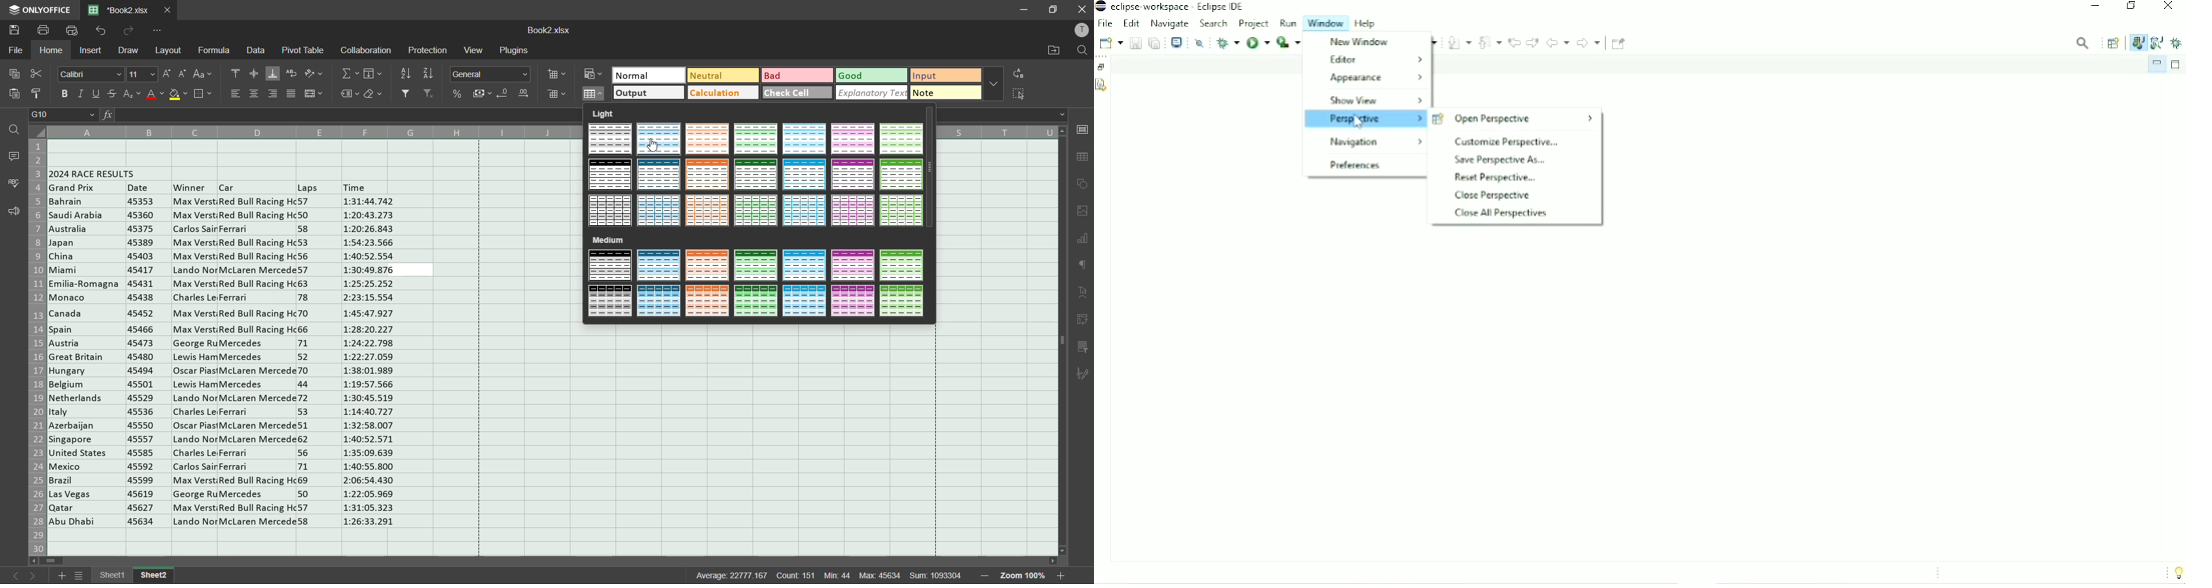  Describe the element at coordinates (945, 77) in the screenshot. I see `input` at that location.